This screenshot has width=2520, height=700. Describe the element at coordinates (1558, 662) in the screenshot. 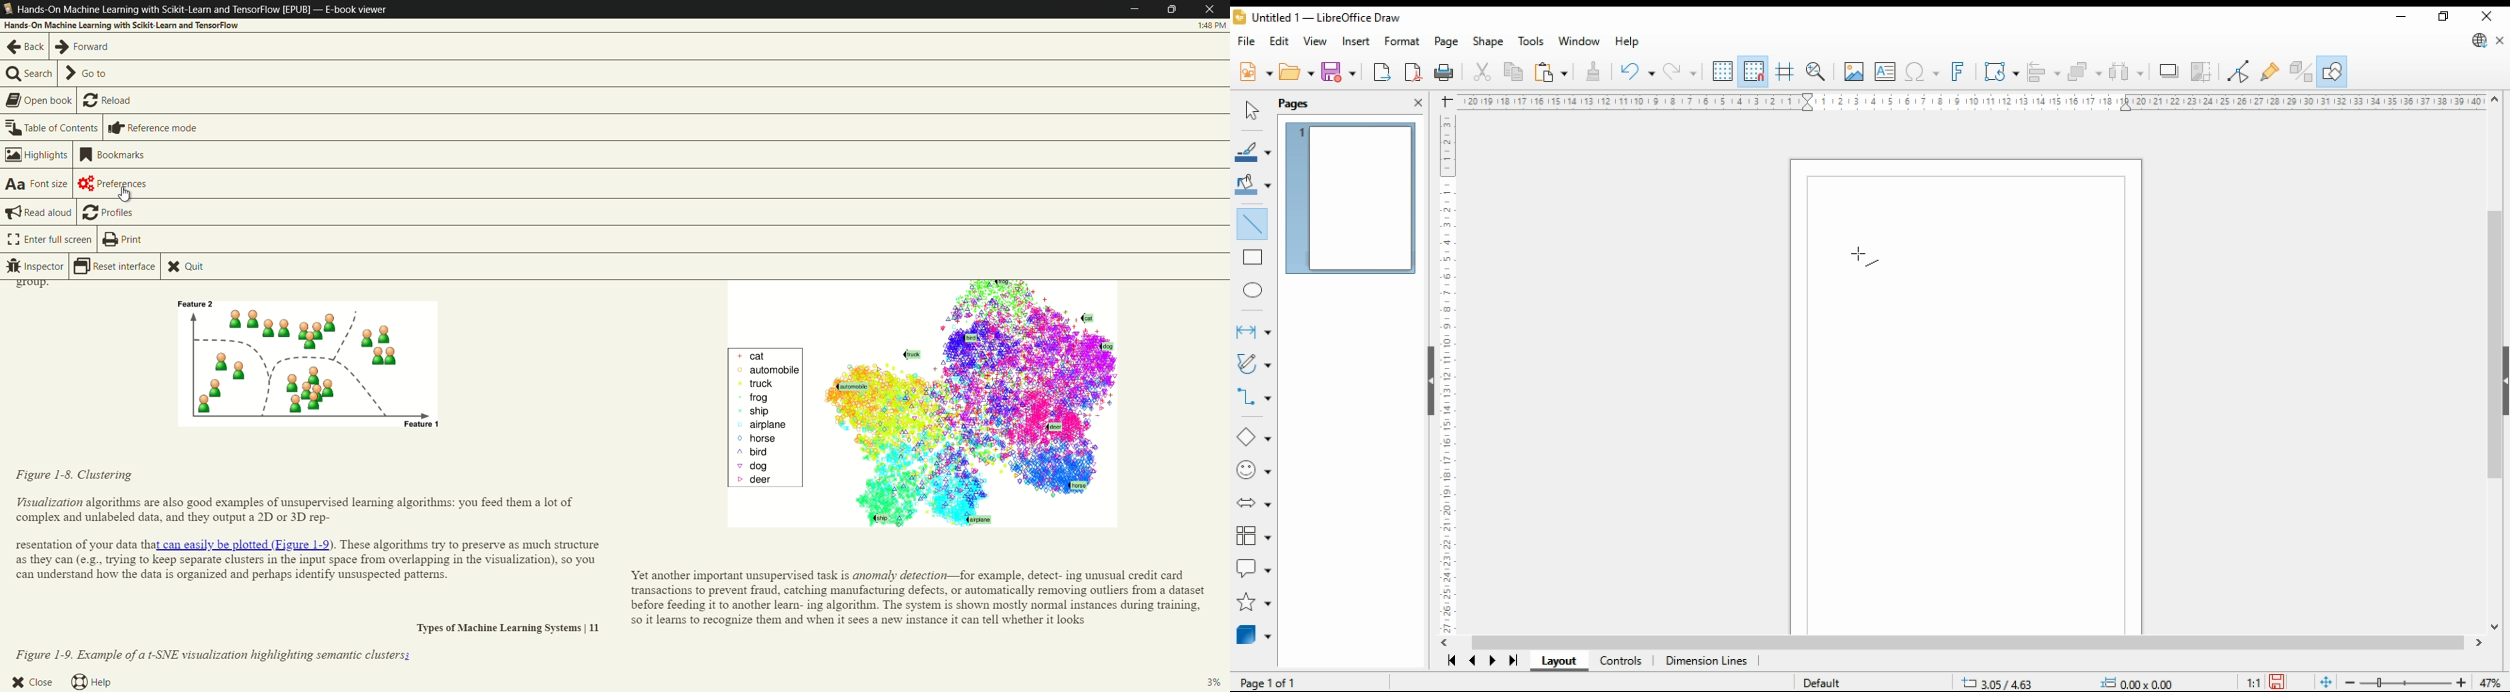

I see `layout` at that location.